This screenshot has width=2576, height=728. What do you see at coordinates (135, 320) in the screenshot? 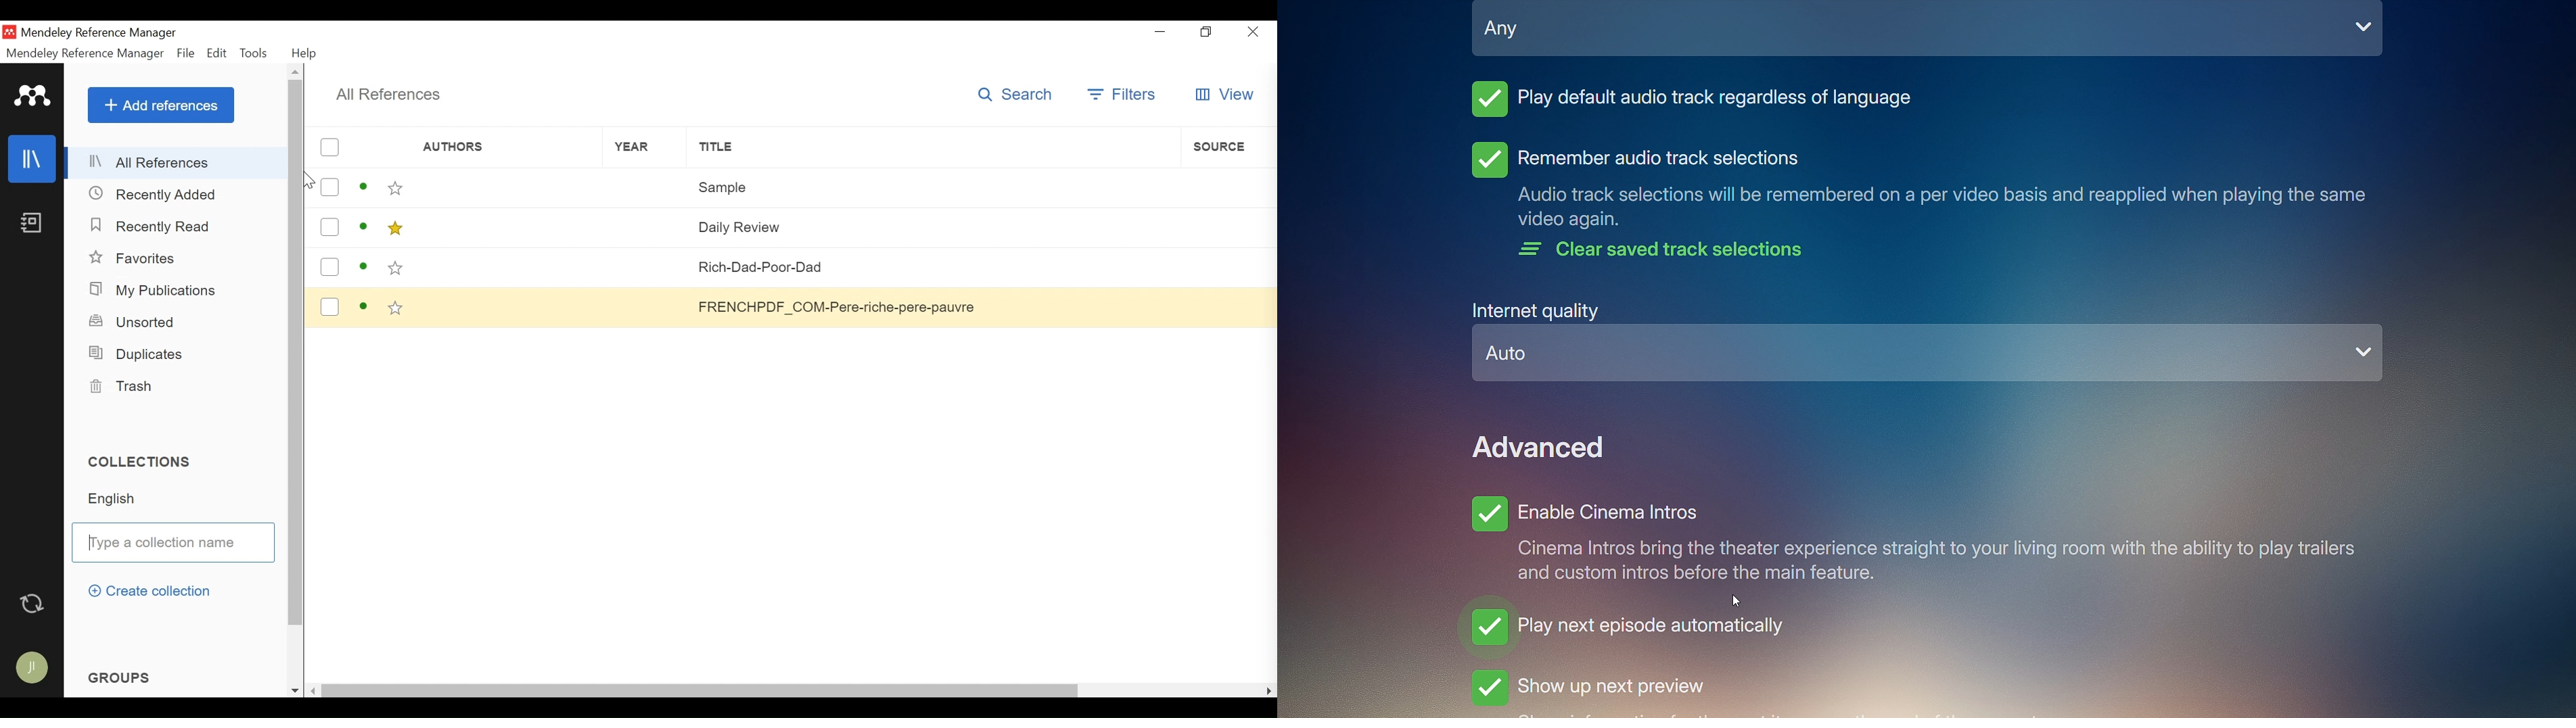
I see `Unsorted` at bounding box center [135, 320].